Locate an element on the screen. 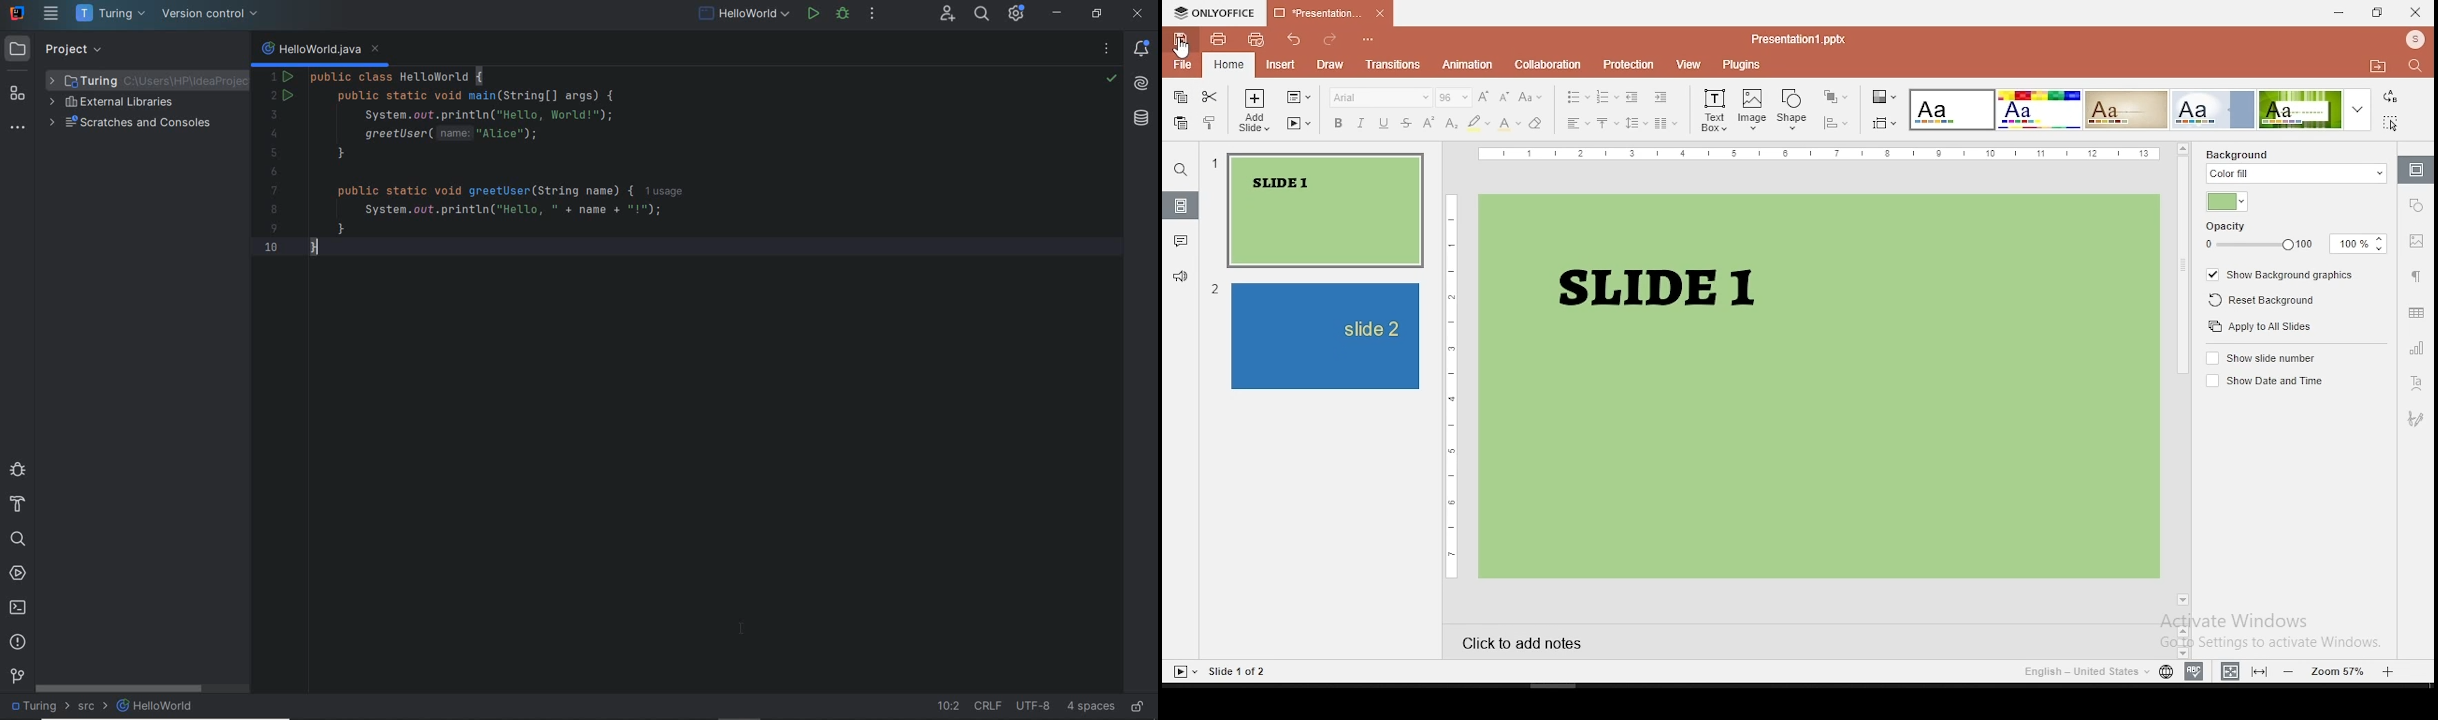  select color theme is located at coordinates (2038, 109).